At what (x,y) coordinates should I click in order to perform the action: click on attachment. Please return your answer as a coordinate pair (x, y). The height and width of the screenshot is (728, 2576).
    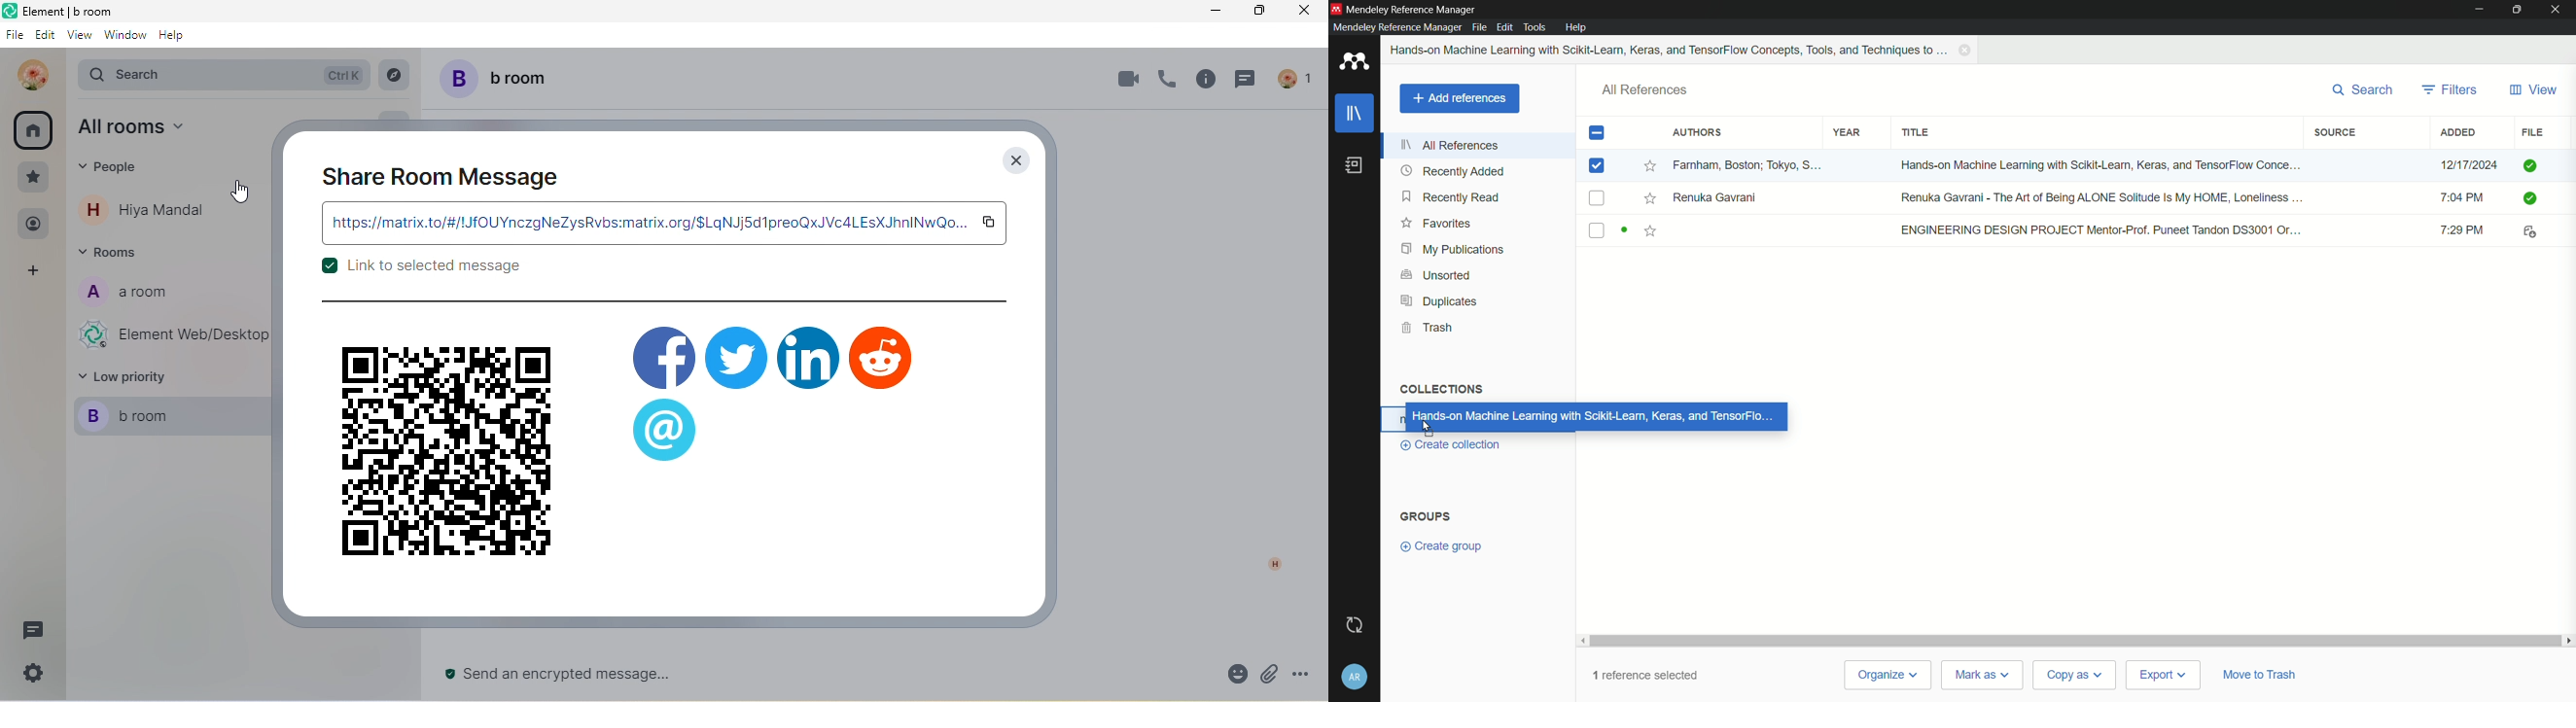
    Looking at the image, I should click on (1270, 675).